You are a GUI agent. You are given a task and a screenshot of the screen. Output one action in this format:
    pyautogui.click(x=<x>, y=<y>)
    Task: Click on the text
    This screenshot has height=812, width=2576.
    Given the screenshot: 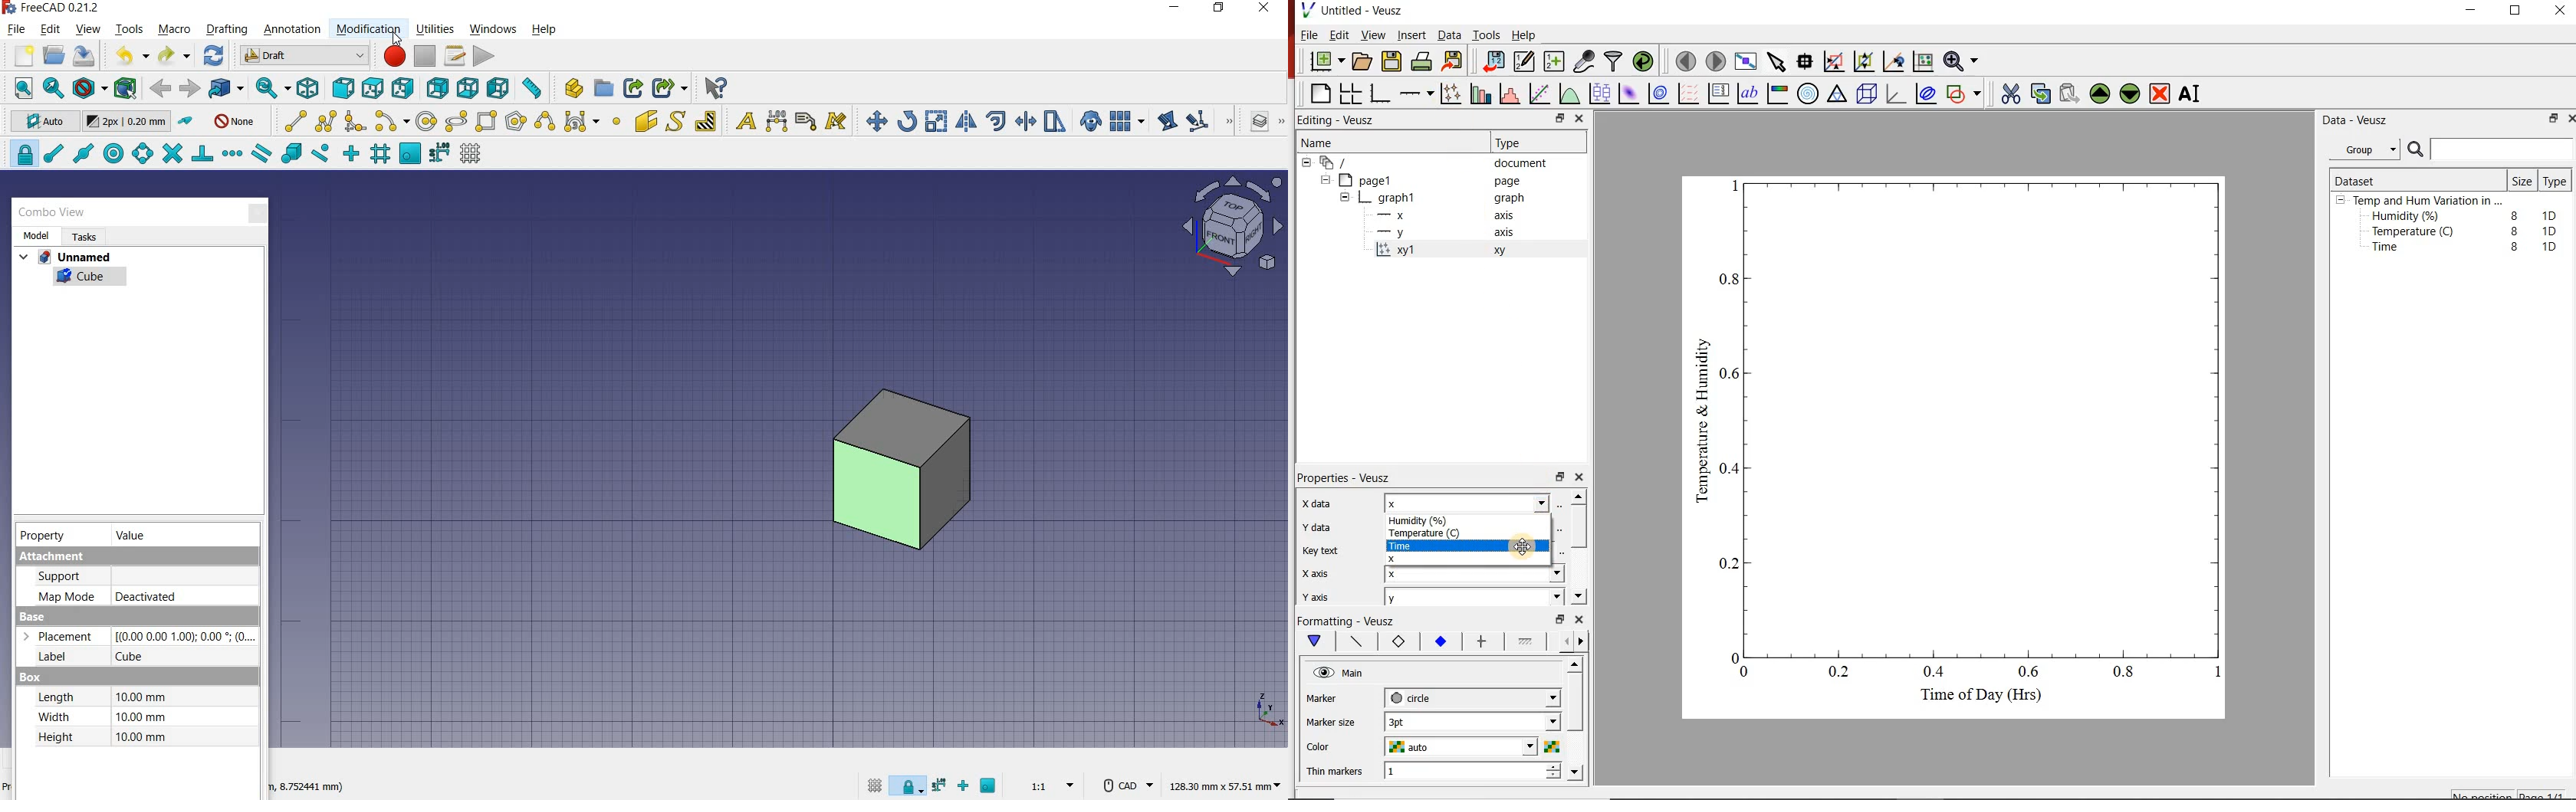 What is the action you would take?
    pyautogui.click(x=743, y=120)
    